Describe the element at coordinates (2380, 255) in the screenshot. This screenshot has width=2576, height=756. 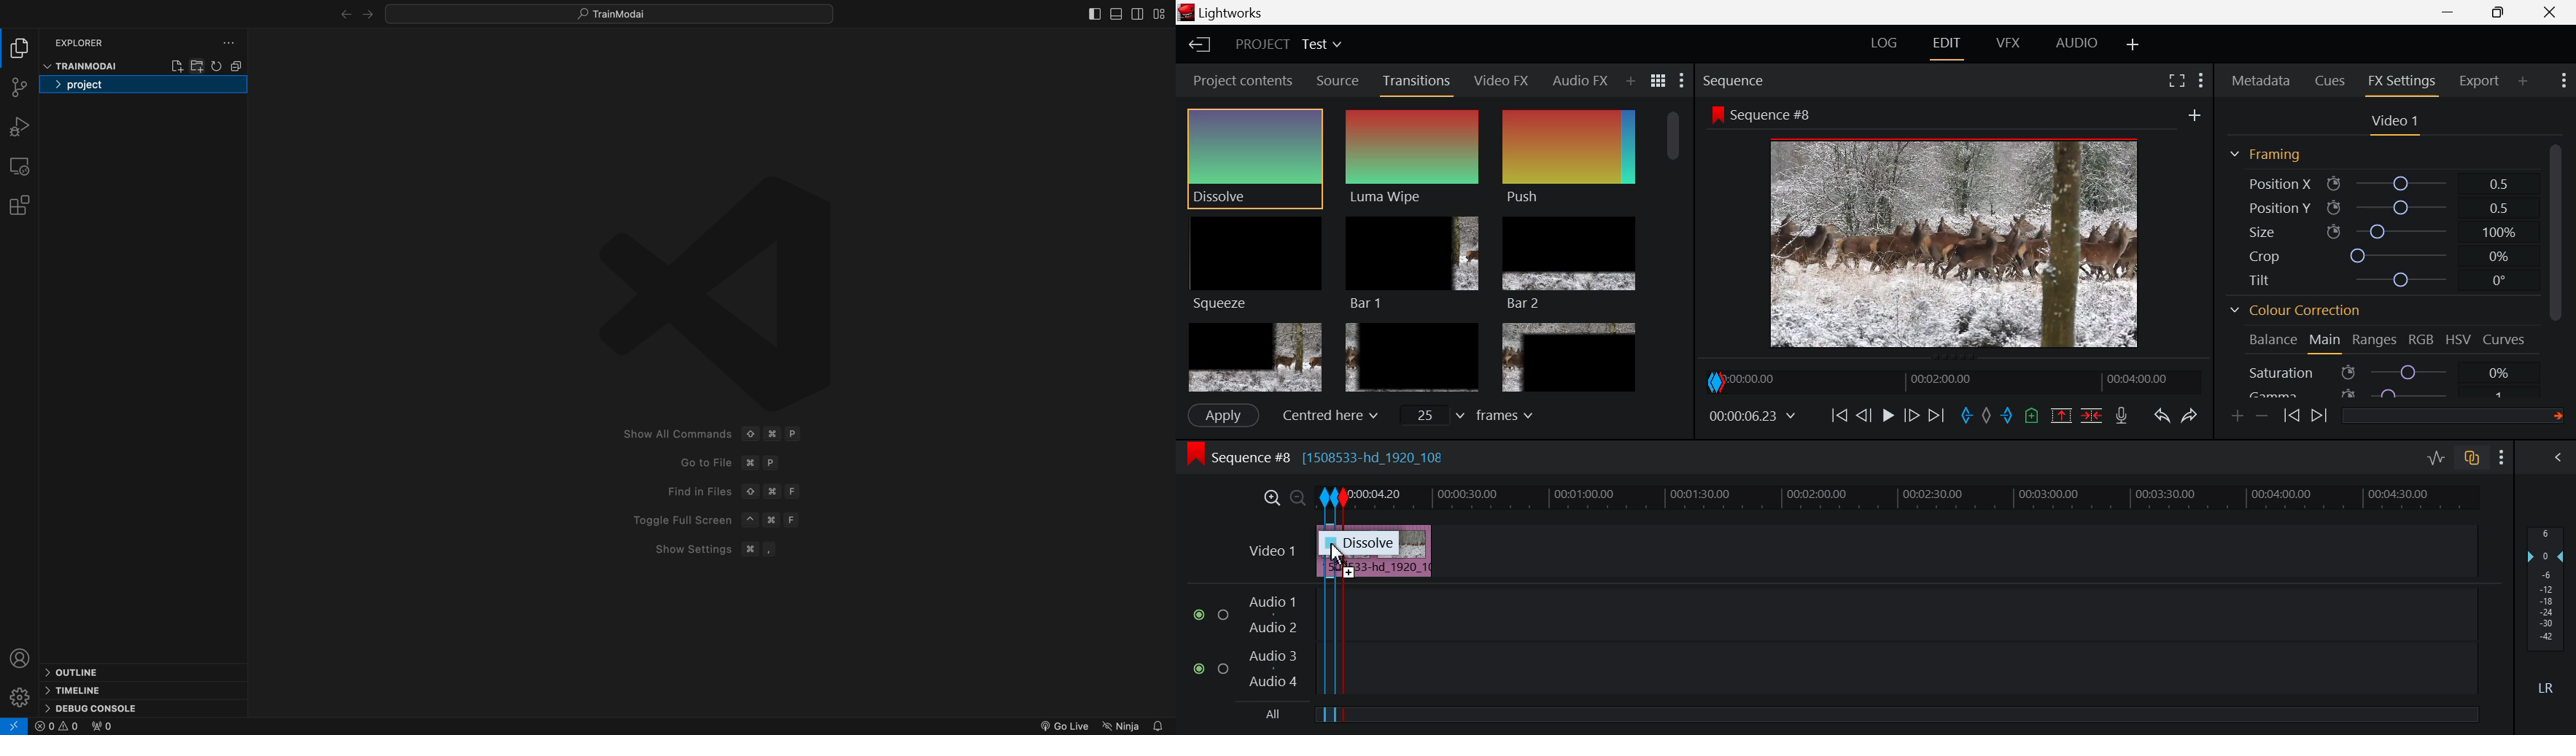
I see `Crop` at that location.